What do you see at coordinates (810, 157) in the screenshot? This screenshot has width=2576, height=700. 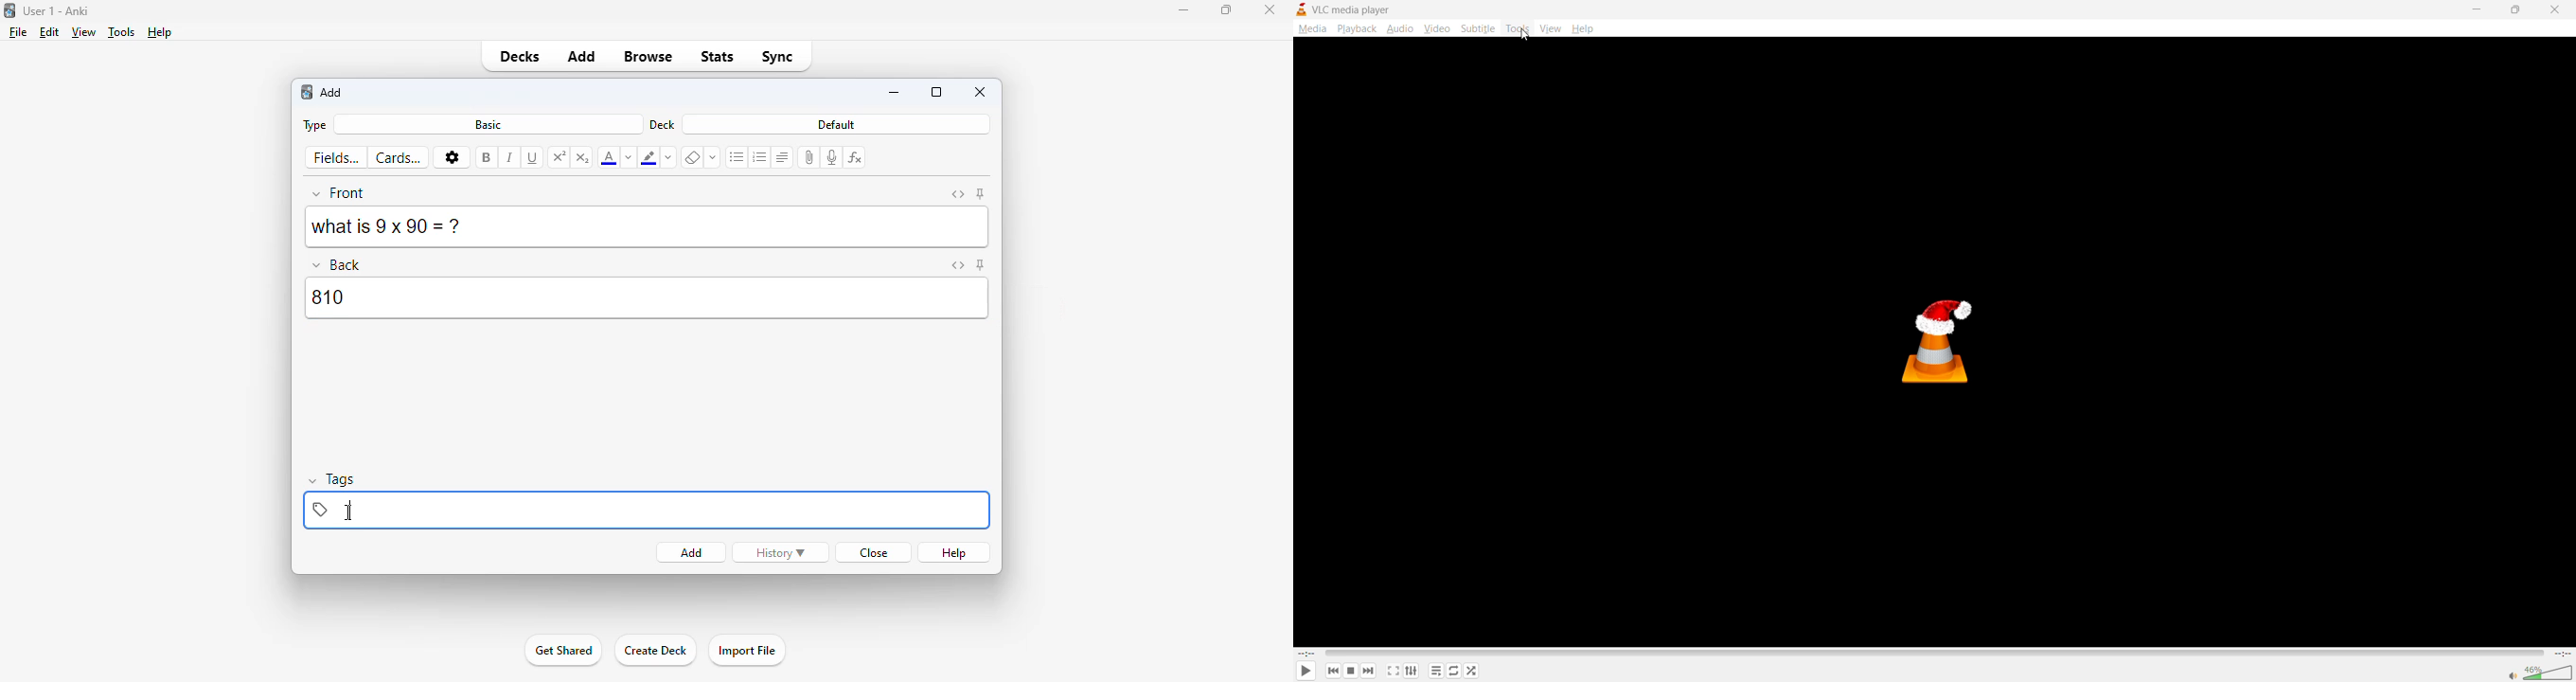 I see `attach pictures/audio/video` at bounding box center [810, 157].